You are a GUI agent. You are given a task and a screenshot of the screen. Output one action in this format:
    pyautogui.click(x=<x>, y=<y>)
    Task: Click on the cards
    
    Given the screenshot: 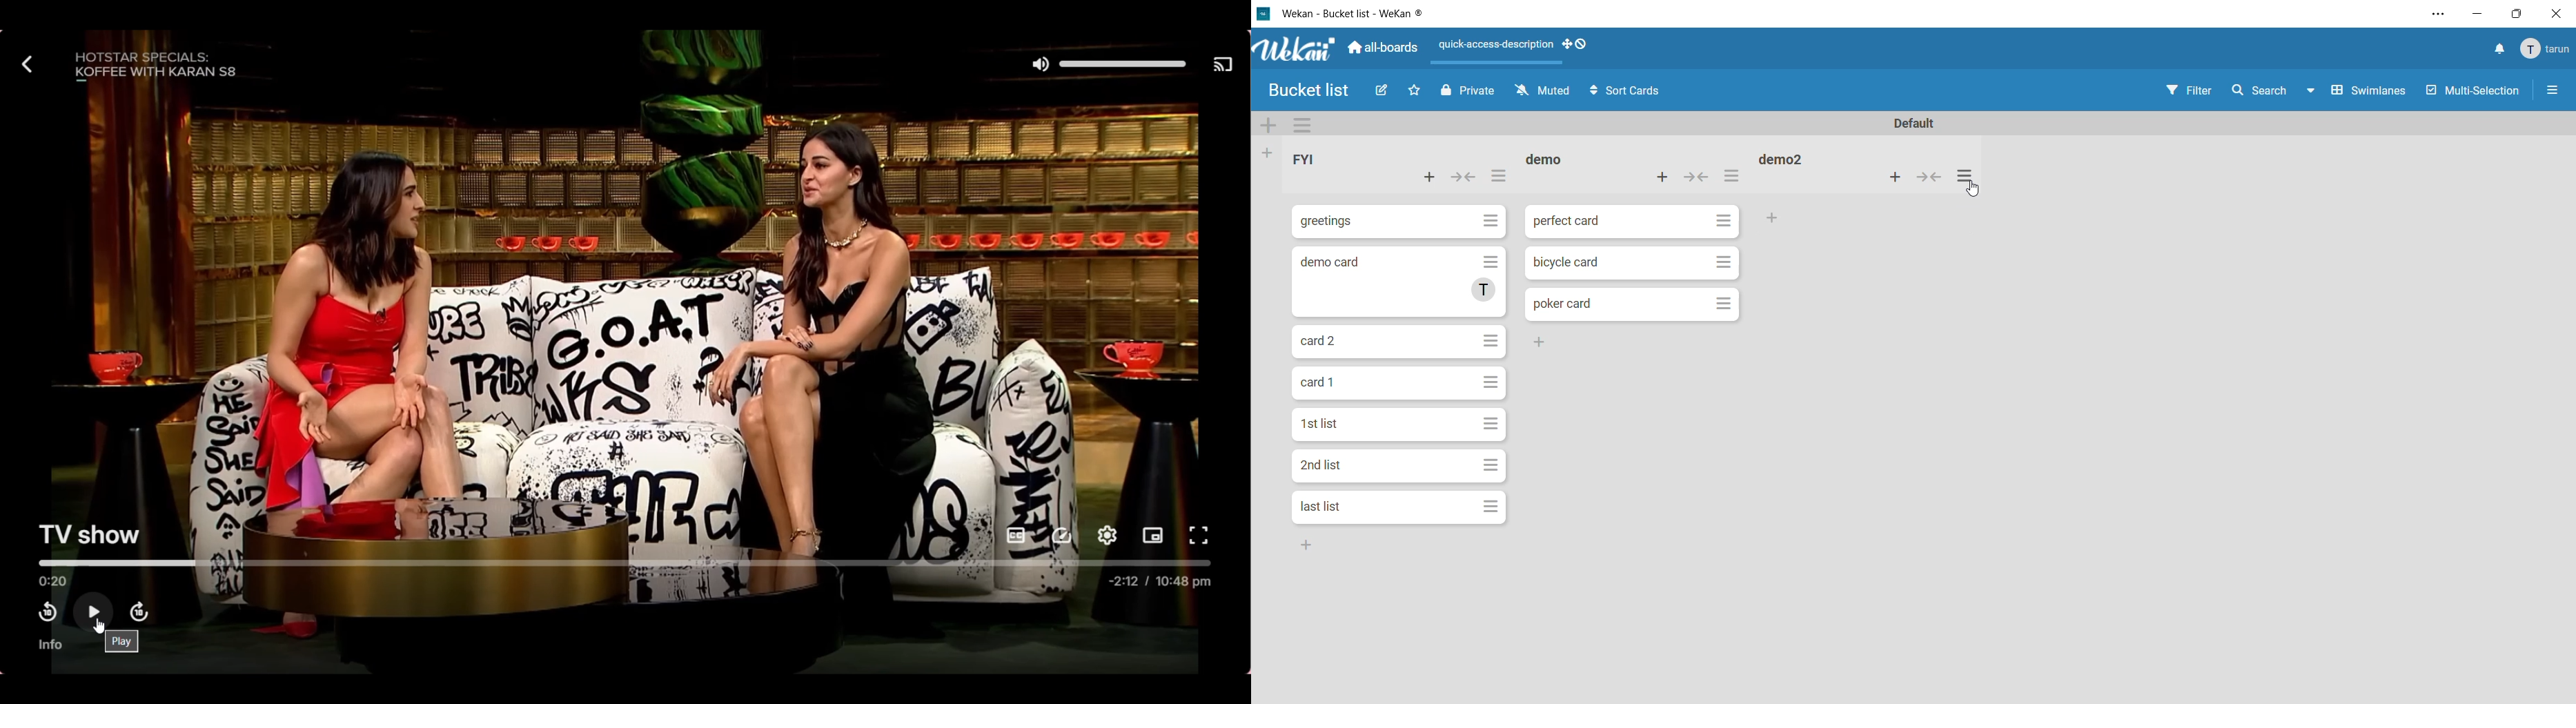 What is the action you would take?
    pyautogui.click(x=1398, y=384)
    